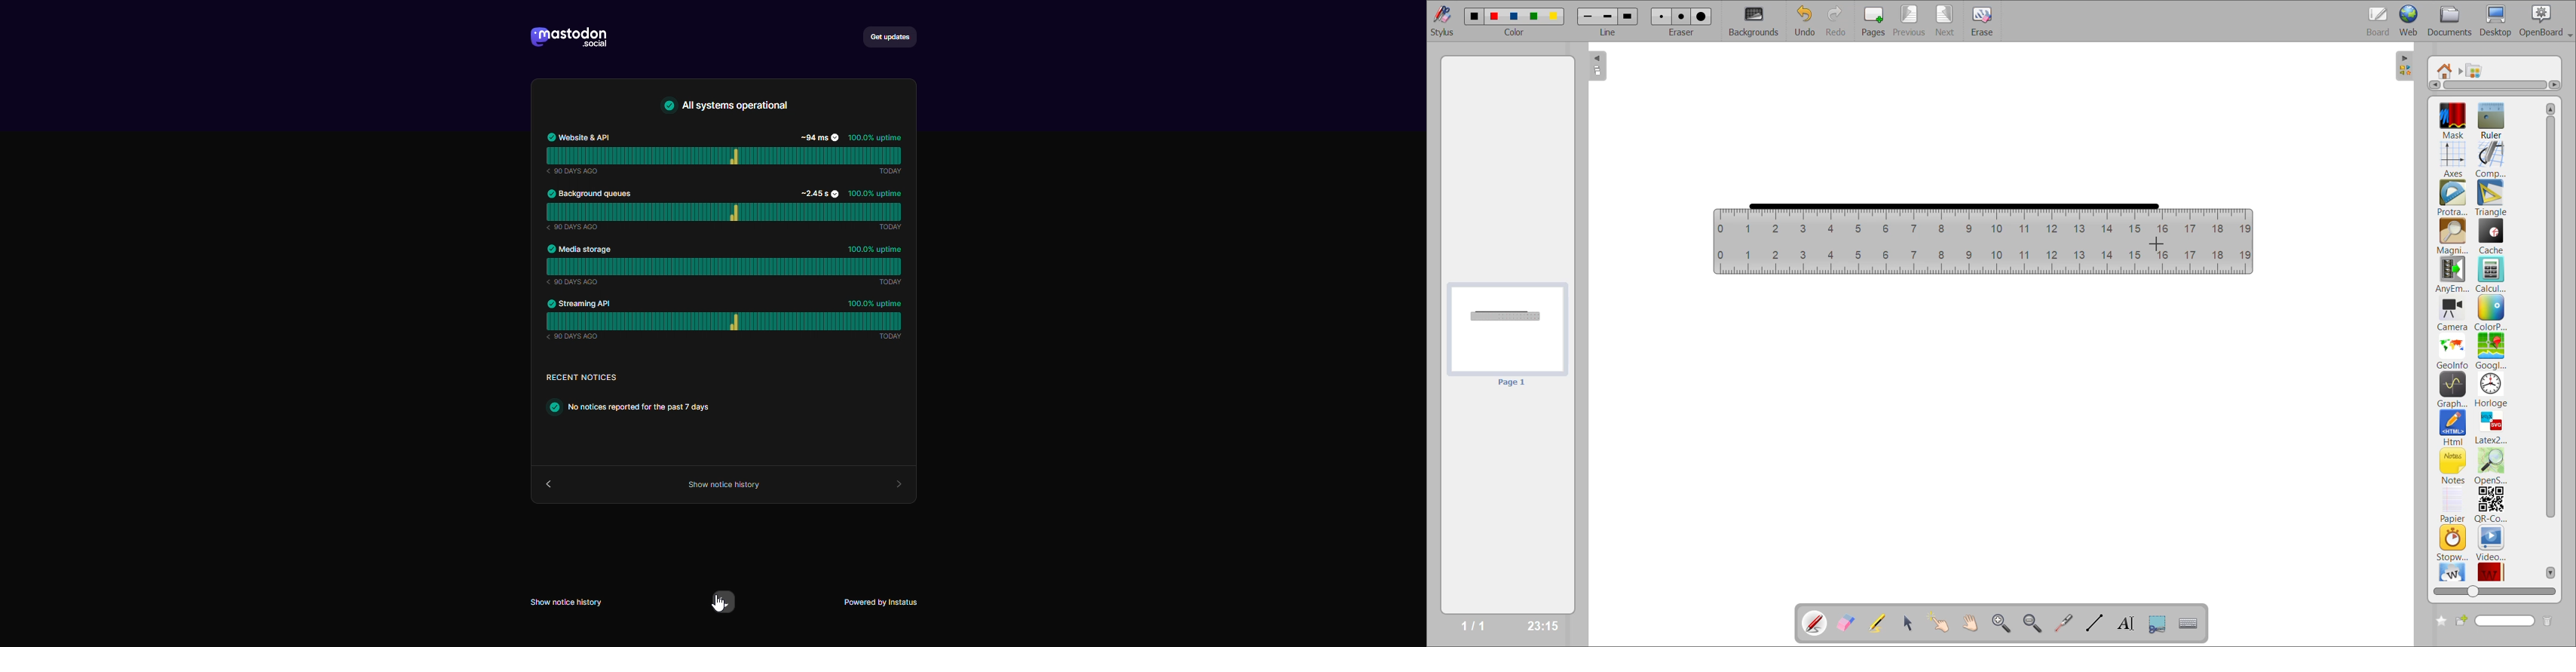 This screenshot has width=2576, height=672. What do you see at coordinates (894, 483) in the screenshot?
I see `forward` at bounding box center [894, 483].